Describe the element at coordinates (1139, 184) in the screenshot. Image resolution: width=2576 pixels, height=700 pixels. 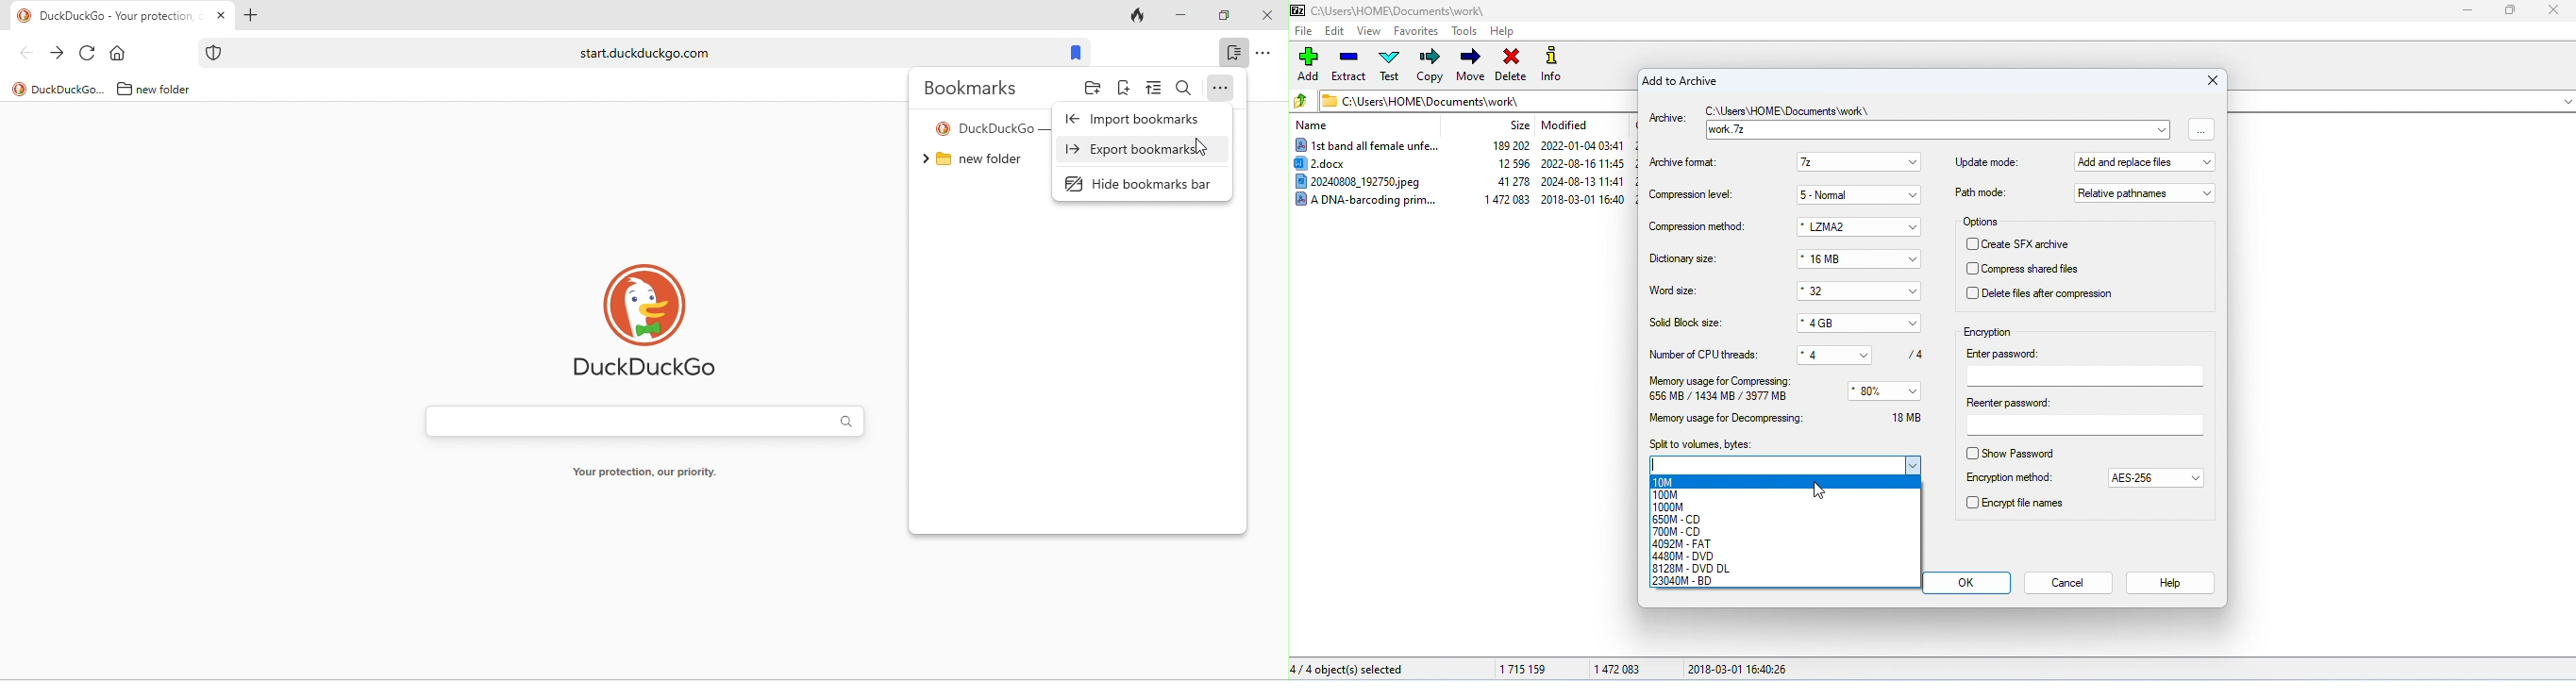
I see `hide bookmarks bar` at that location.